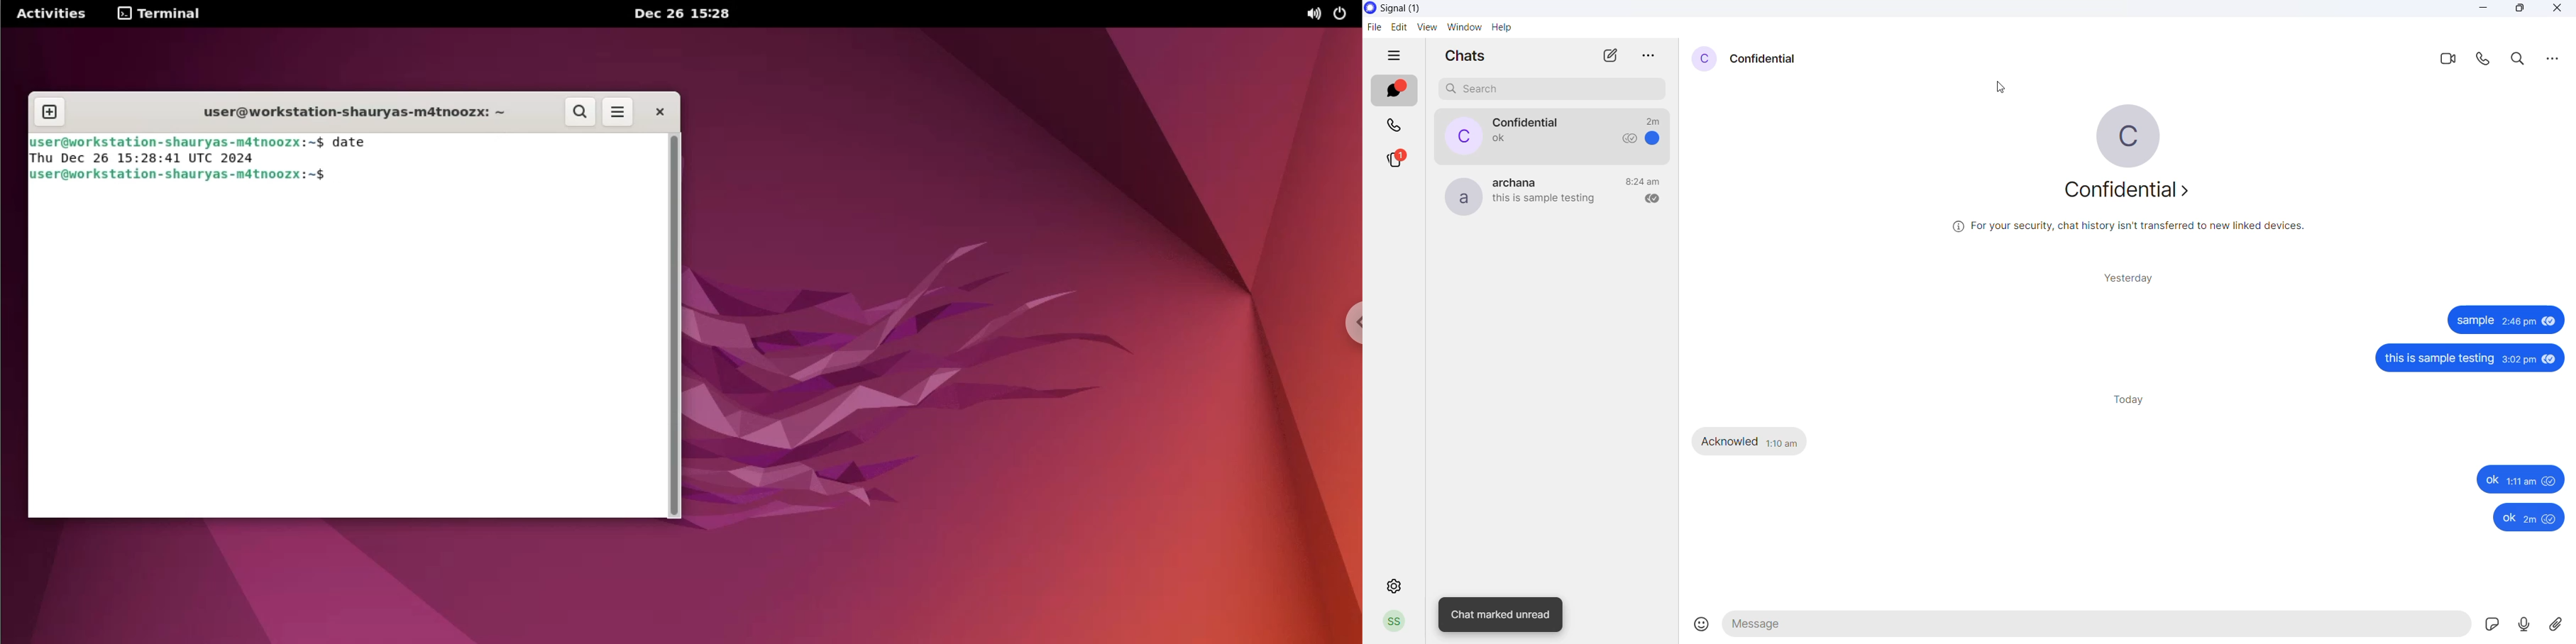 This screenshot has height=644, width=2576. Describe the element at coordinates (1395, 124) in the screenshot. I see `calls` at that location.